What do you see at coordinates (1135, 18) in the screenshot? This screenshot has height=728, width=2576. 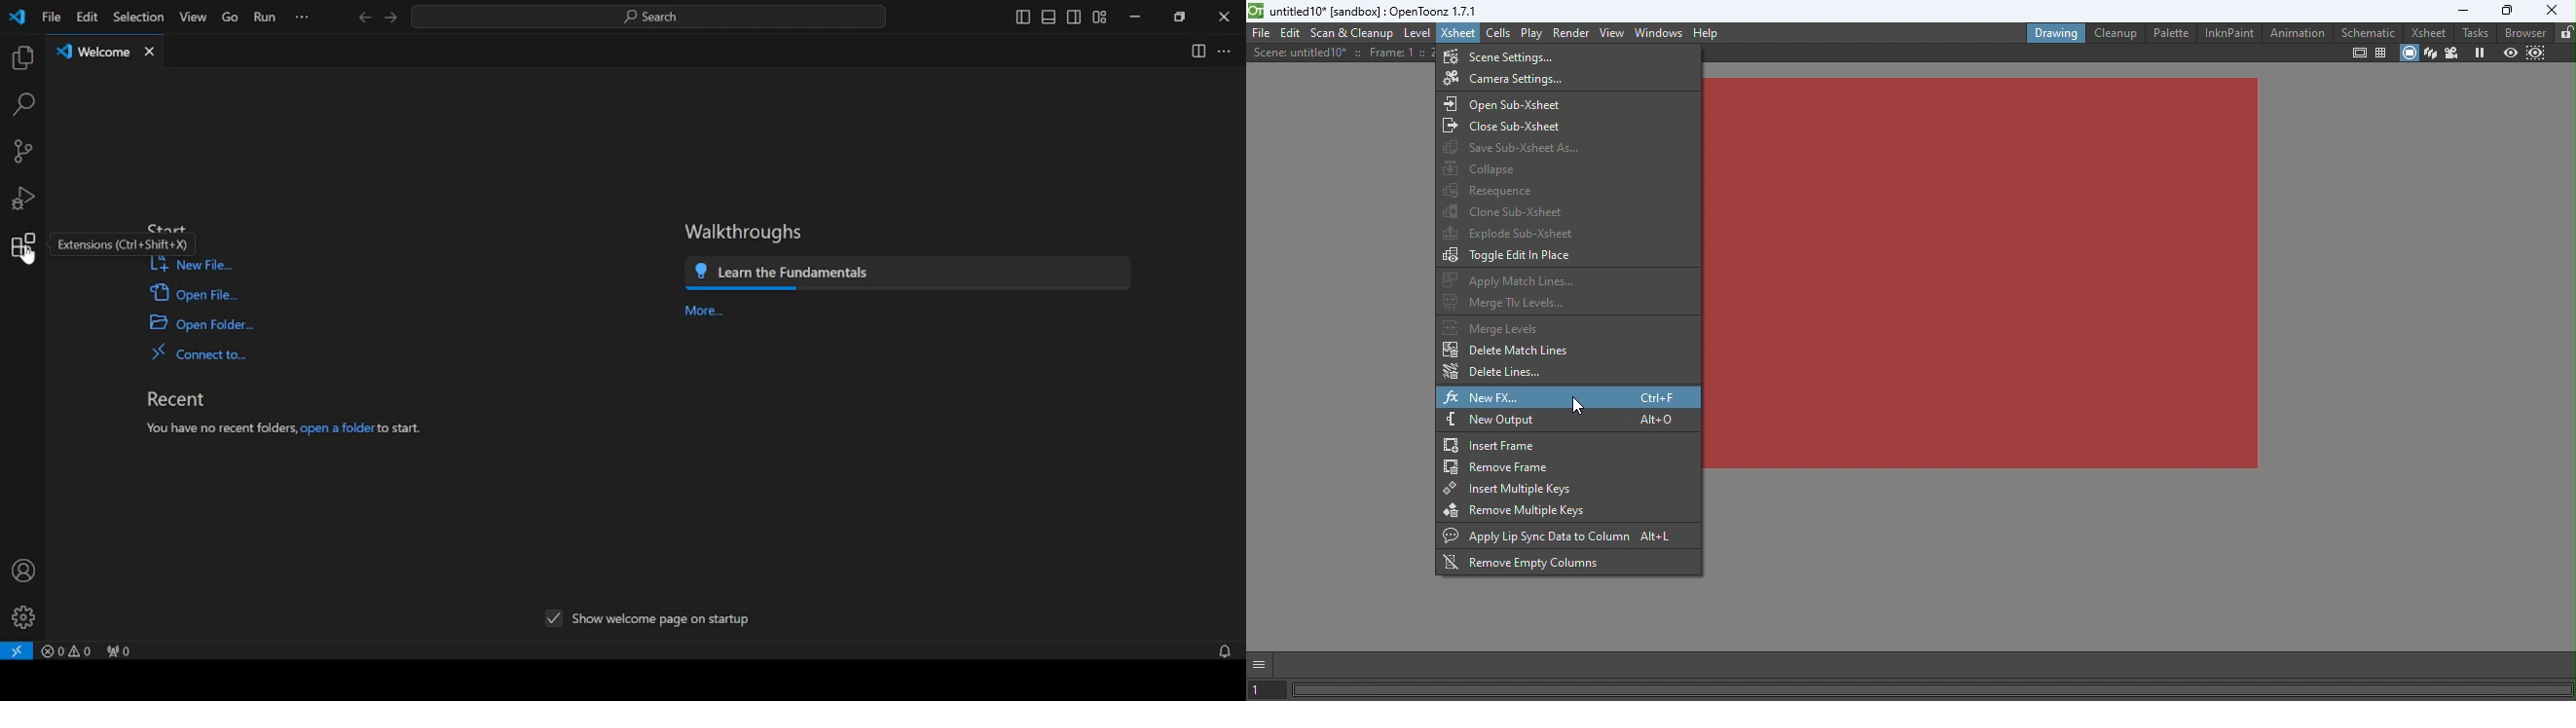 I see `minimize` at bounding box center [1135, 18].